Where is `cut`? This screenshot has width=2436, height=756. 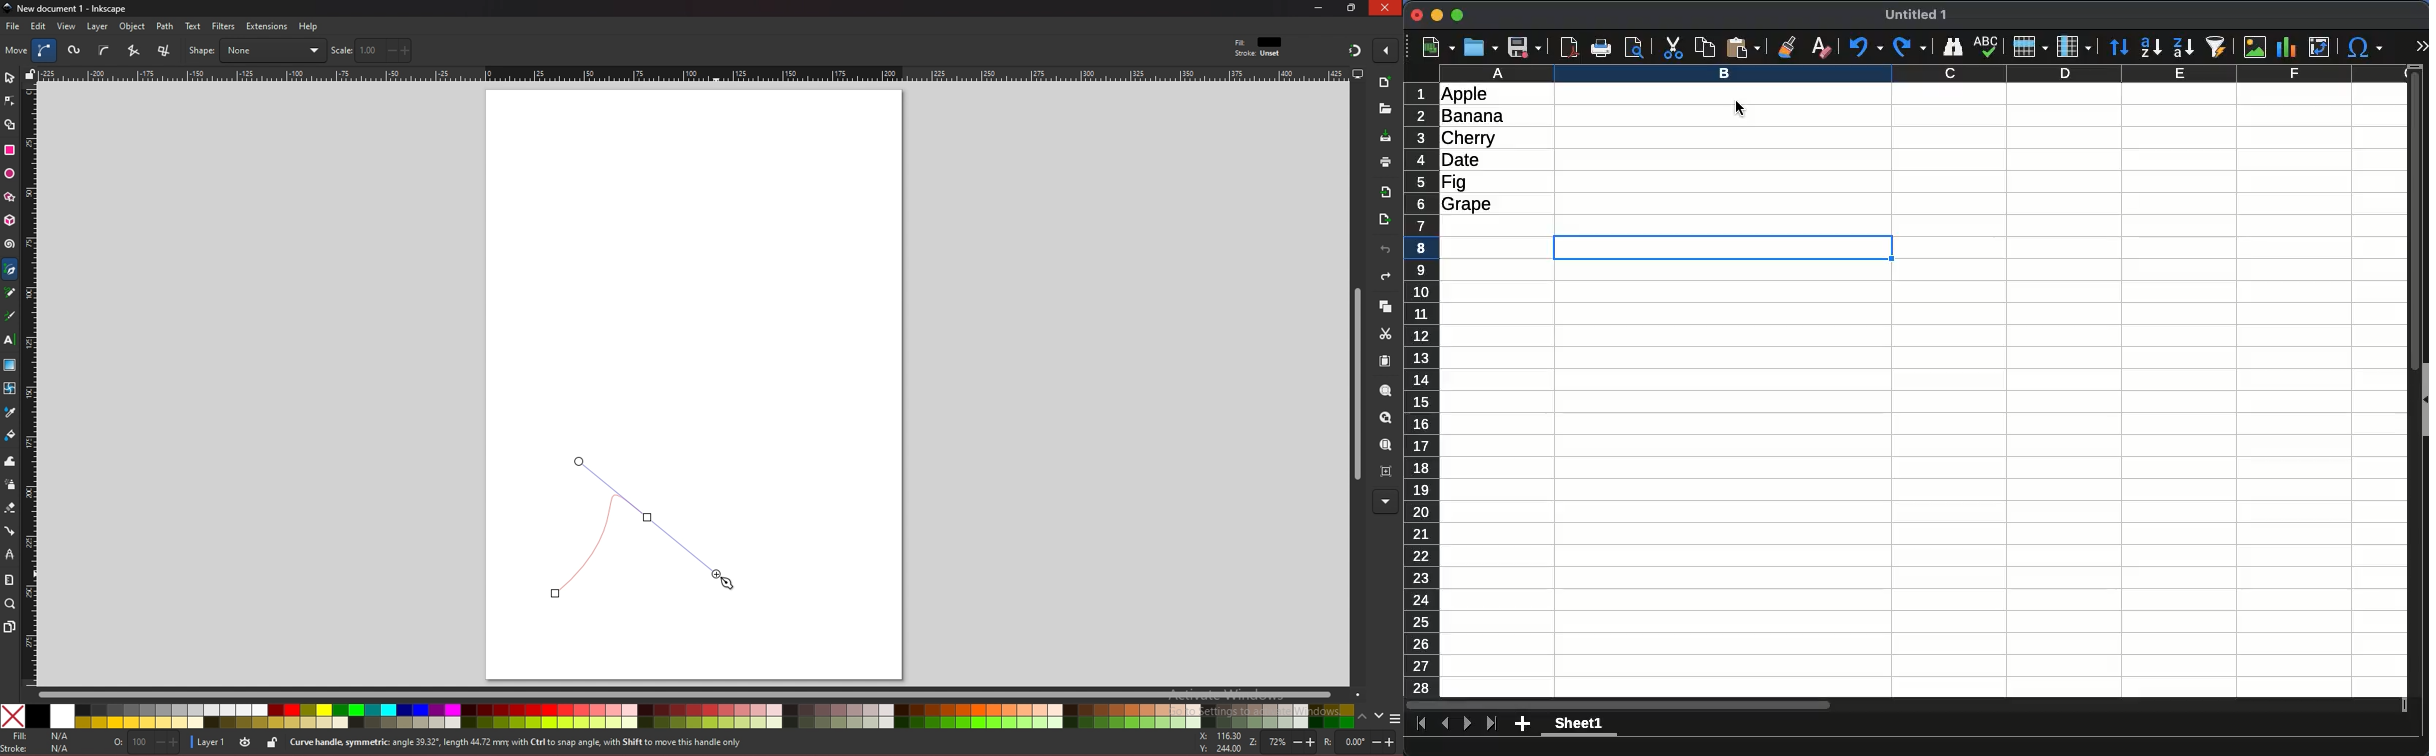
cut is located at coordinates (1672, 48).